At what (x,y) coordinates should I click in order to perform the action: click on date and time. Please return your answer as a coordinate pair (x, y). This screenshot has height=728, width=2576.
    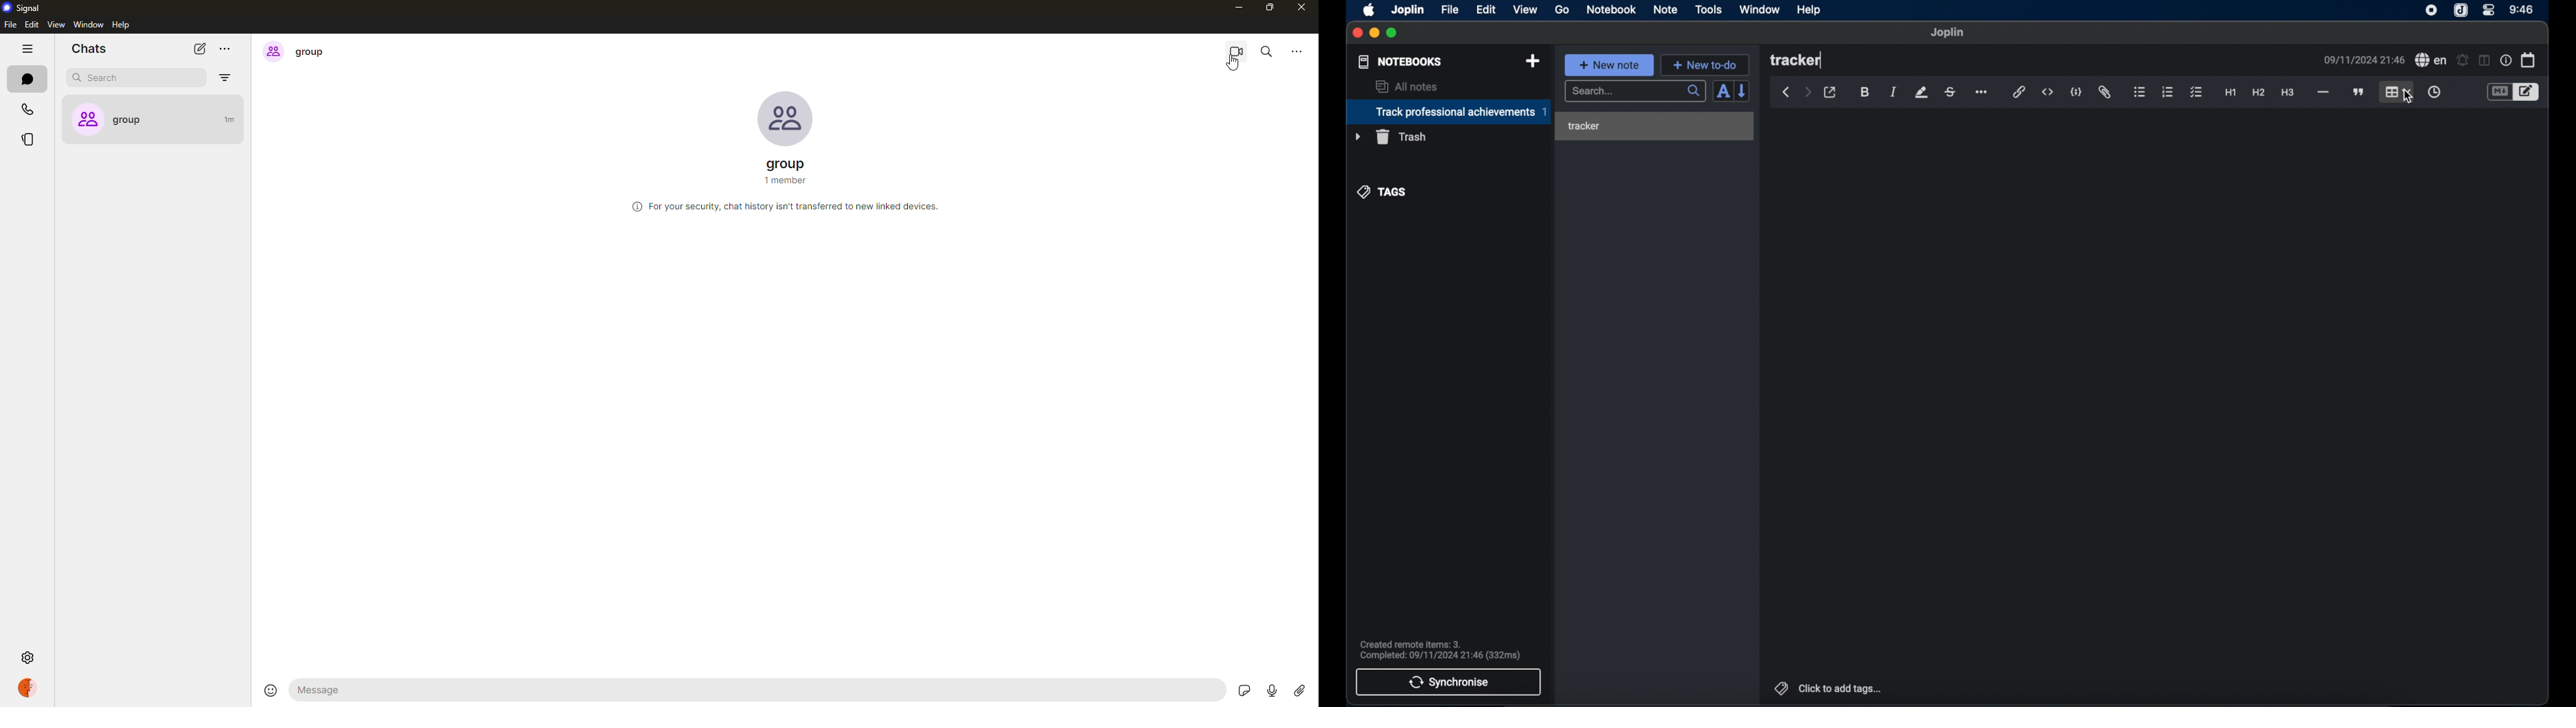
    Looking at the image, I should click on (2363, 60).